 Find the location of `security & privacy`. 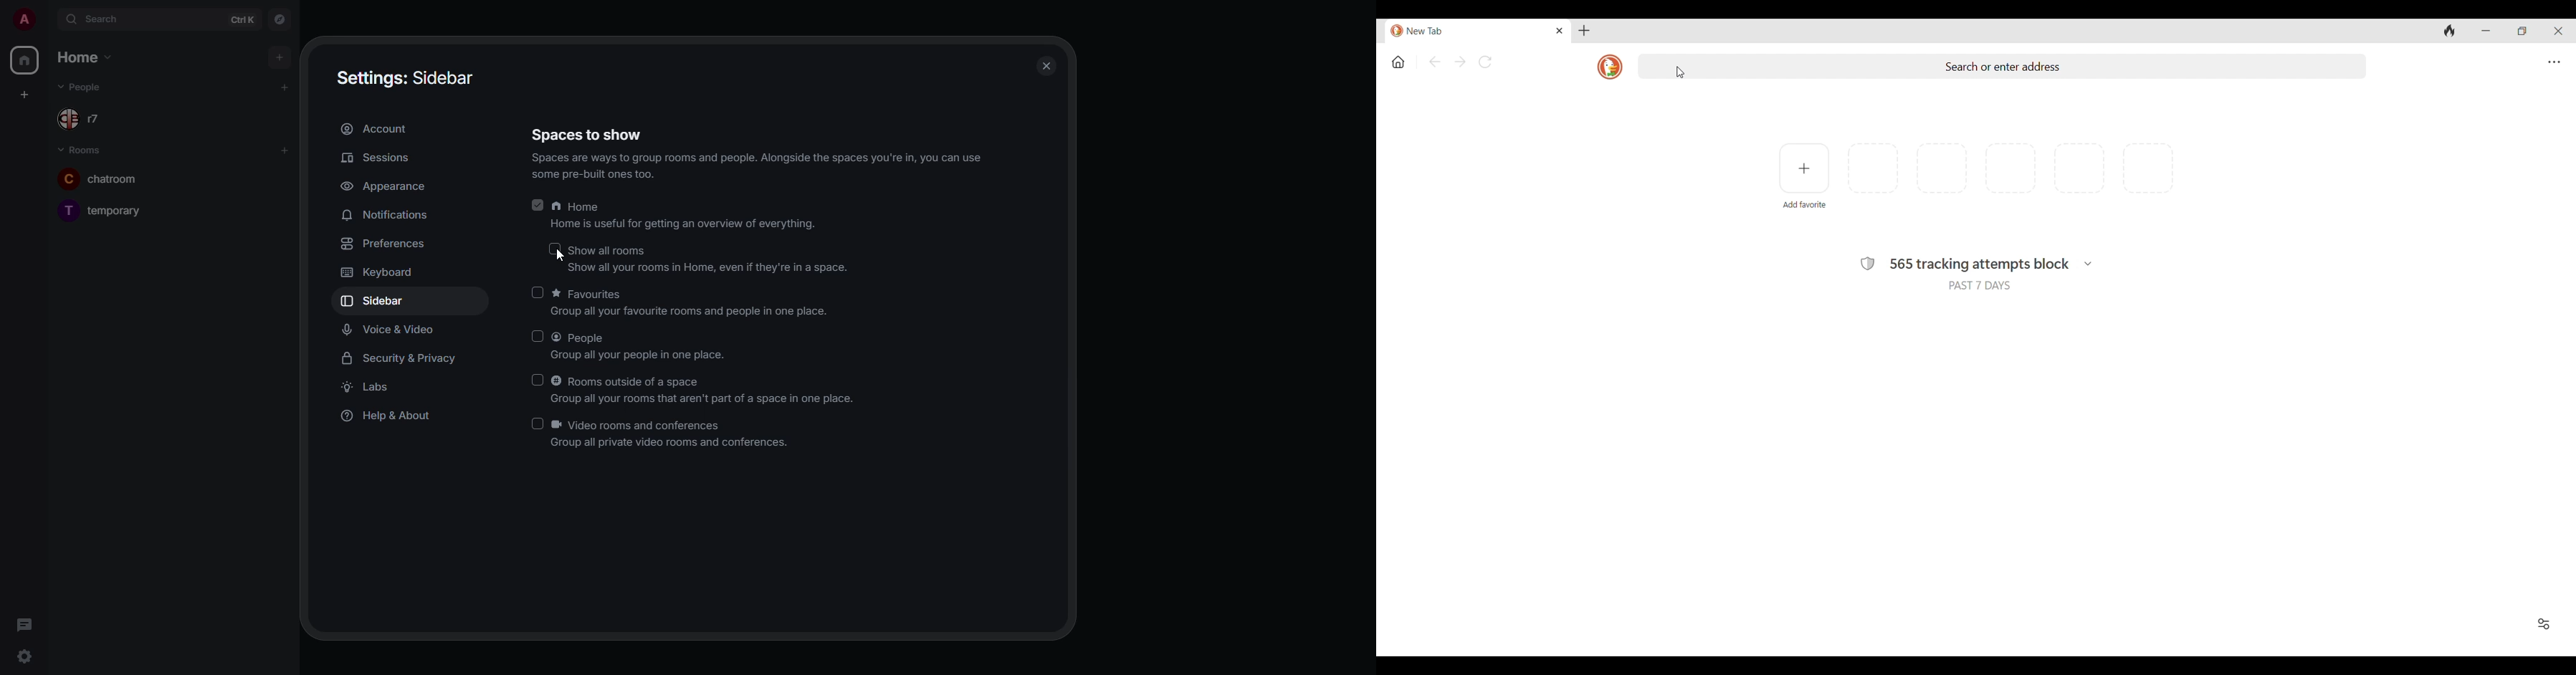

security & privacy is located at coordinates (401, 359).